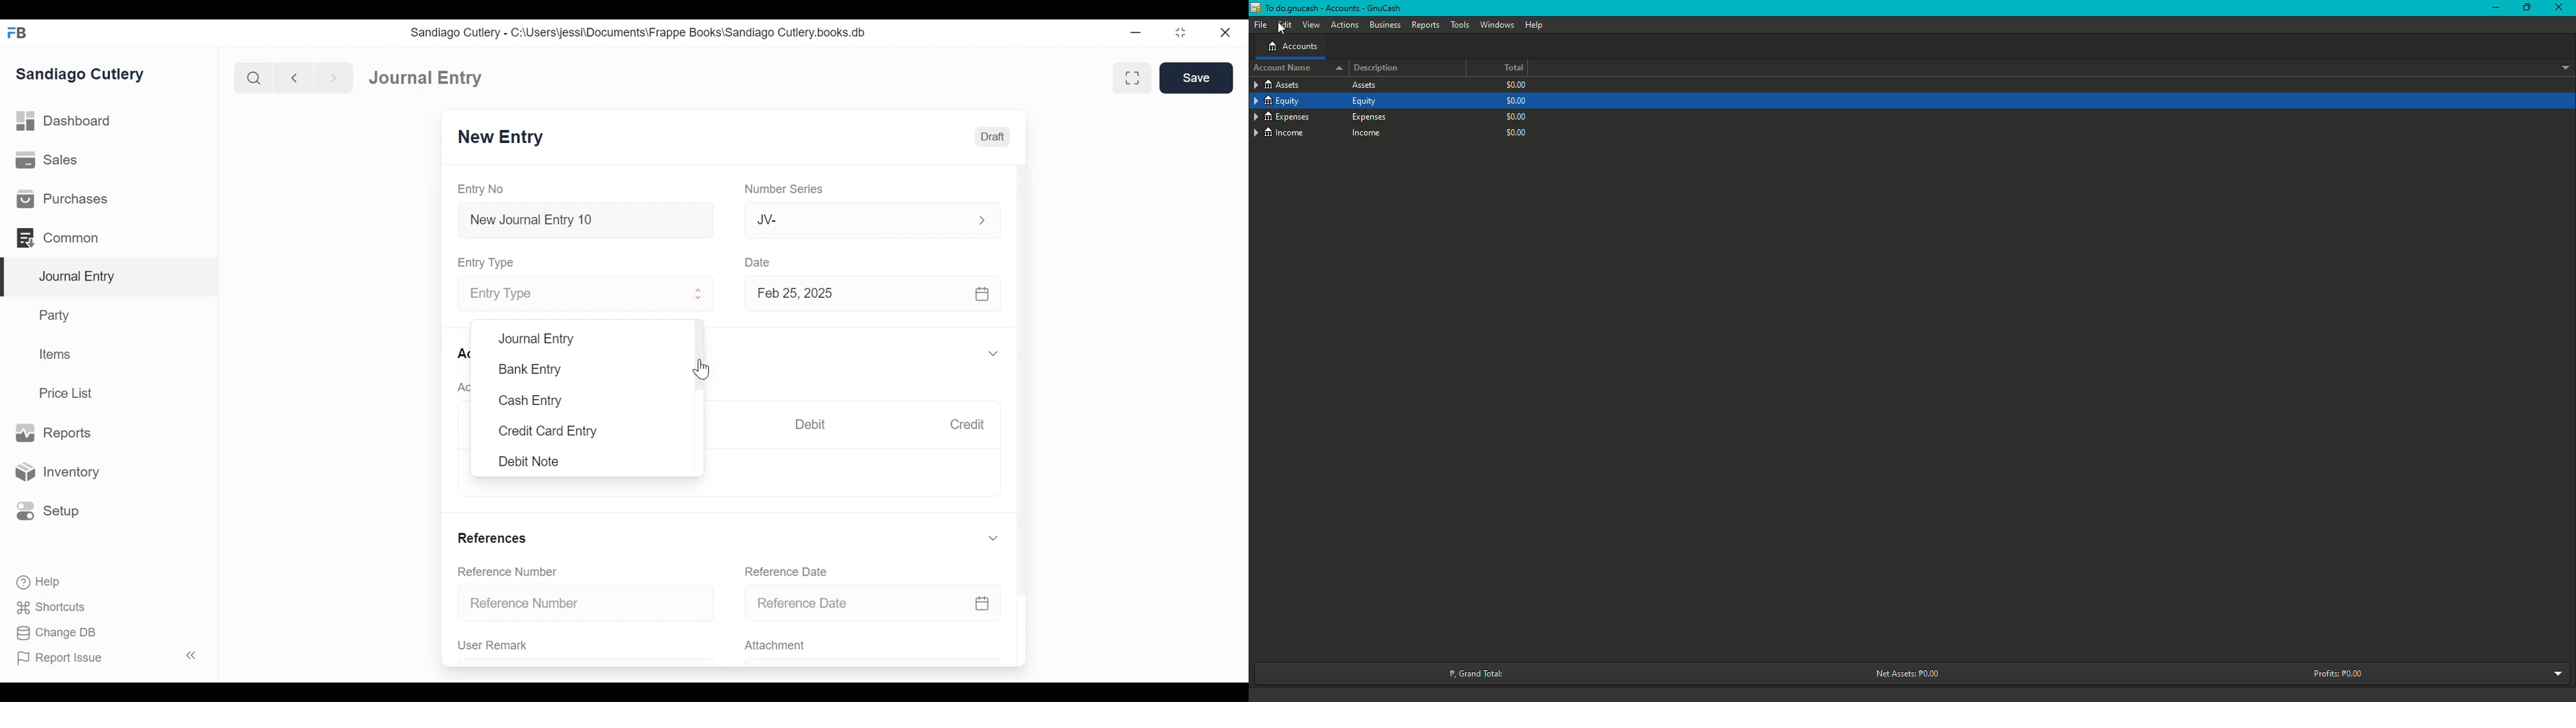 The height and width of the screenshot is (728, 2576). I want to click on New Entry, so click(504, 138).